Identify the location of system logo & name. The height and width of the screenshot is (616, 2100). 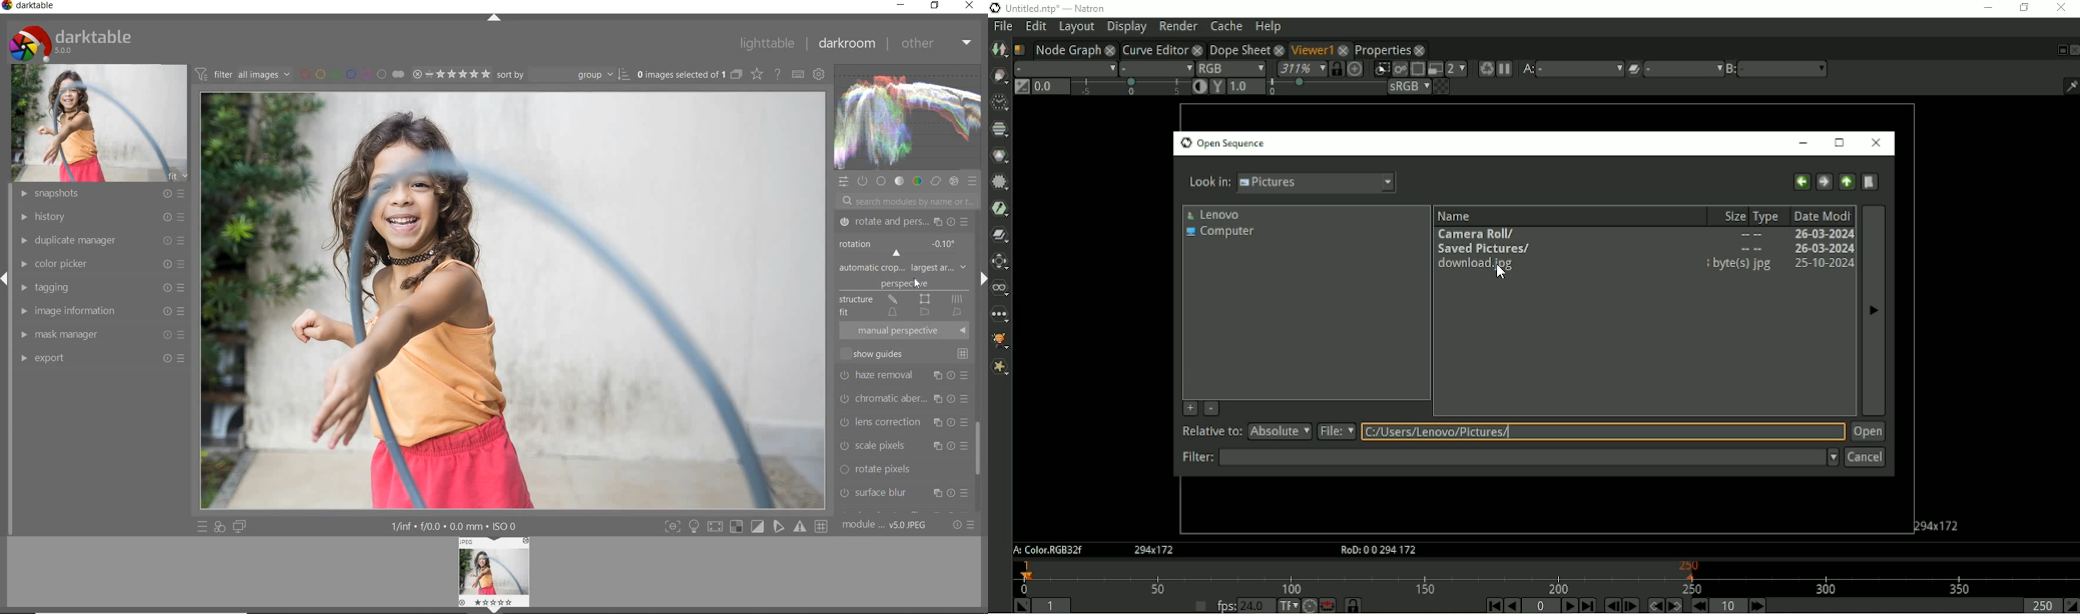
(73, 43).